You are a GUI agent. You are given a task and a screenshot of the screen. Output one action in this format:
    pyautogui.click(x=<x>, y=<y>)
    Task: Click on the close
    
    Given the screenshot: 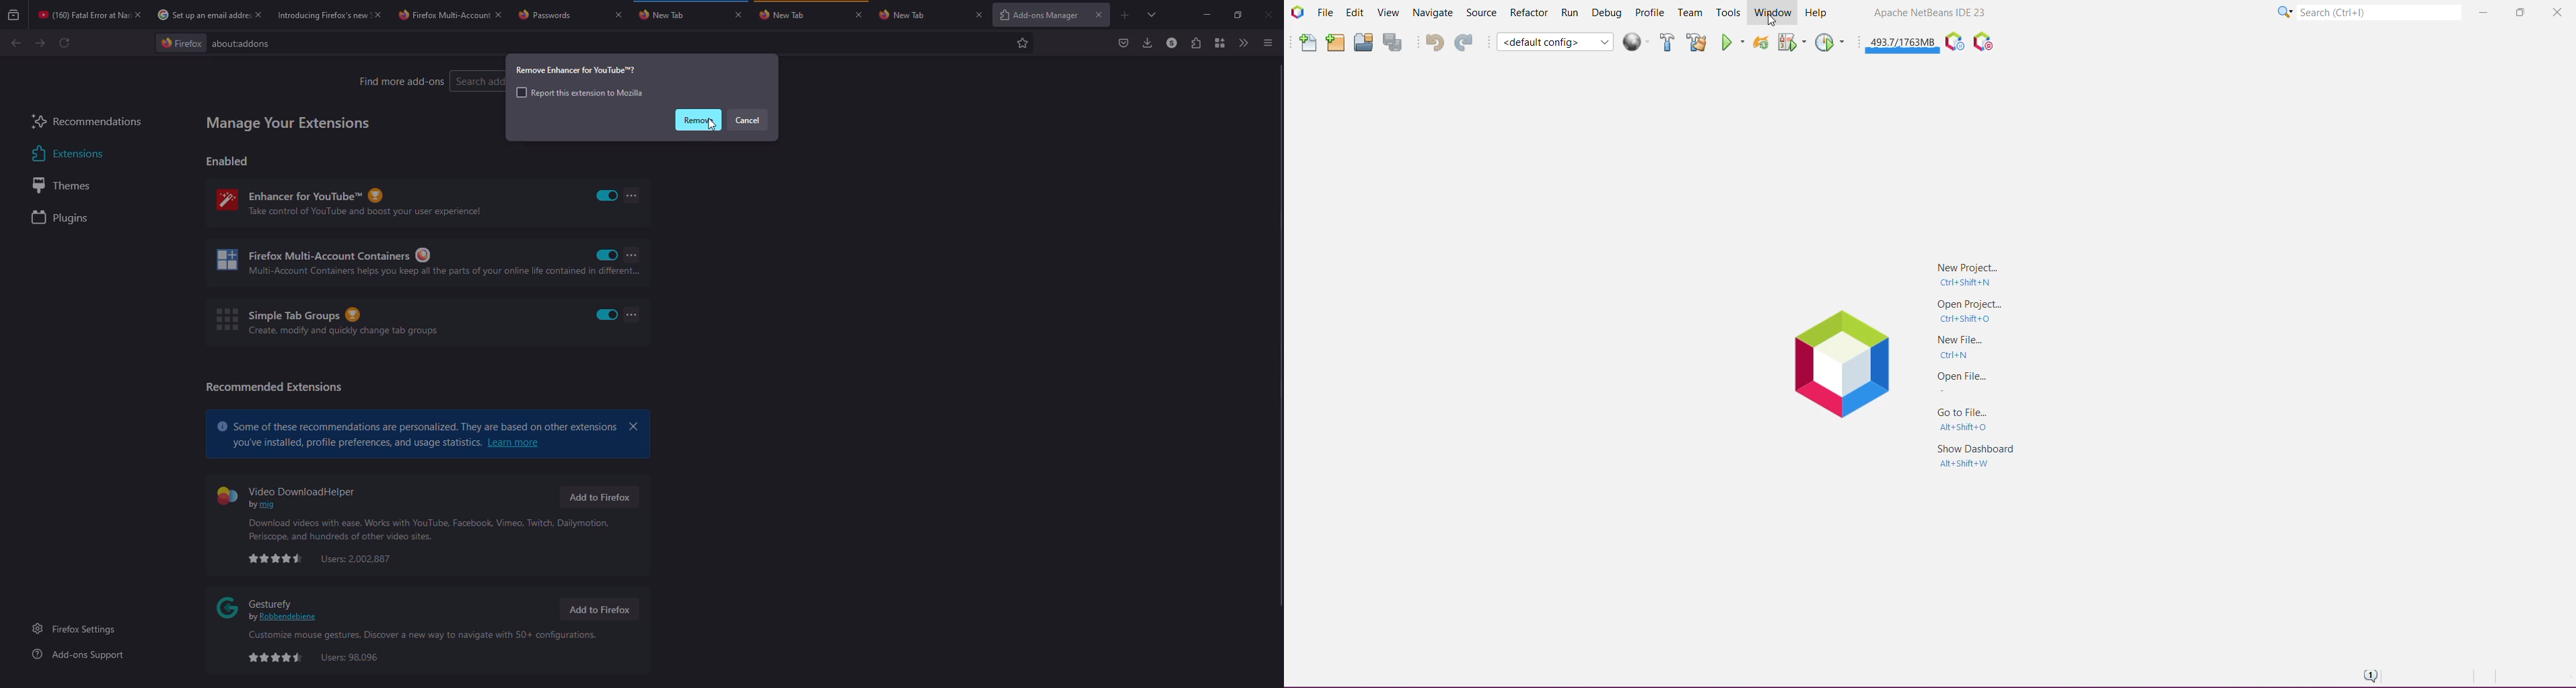 What is the action you would take?
    pyautogui.click(x=377, y=15)
    